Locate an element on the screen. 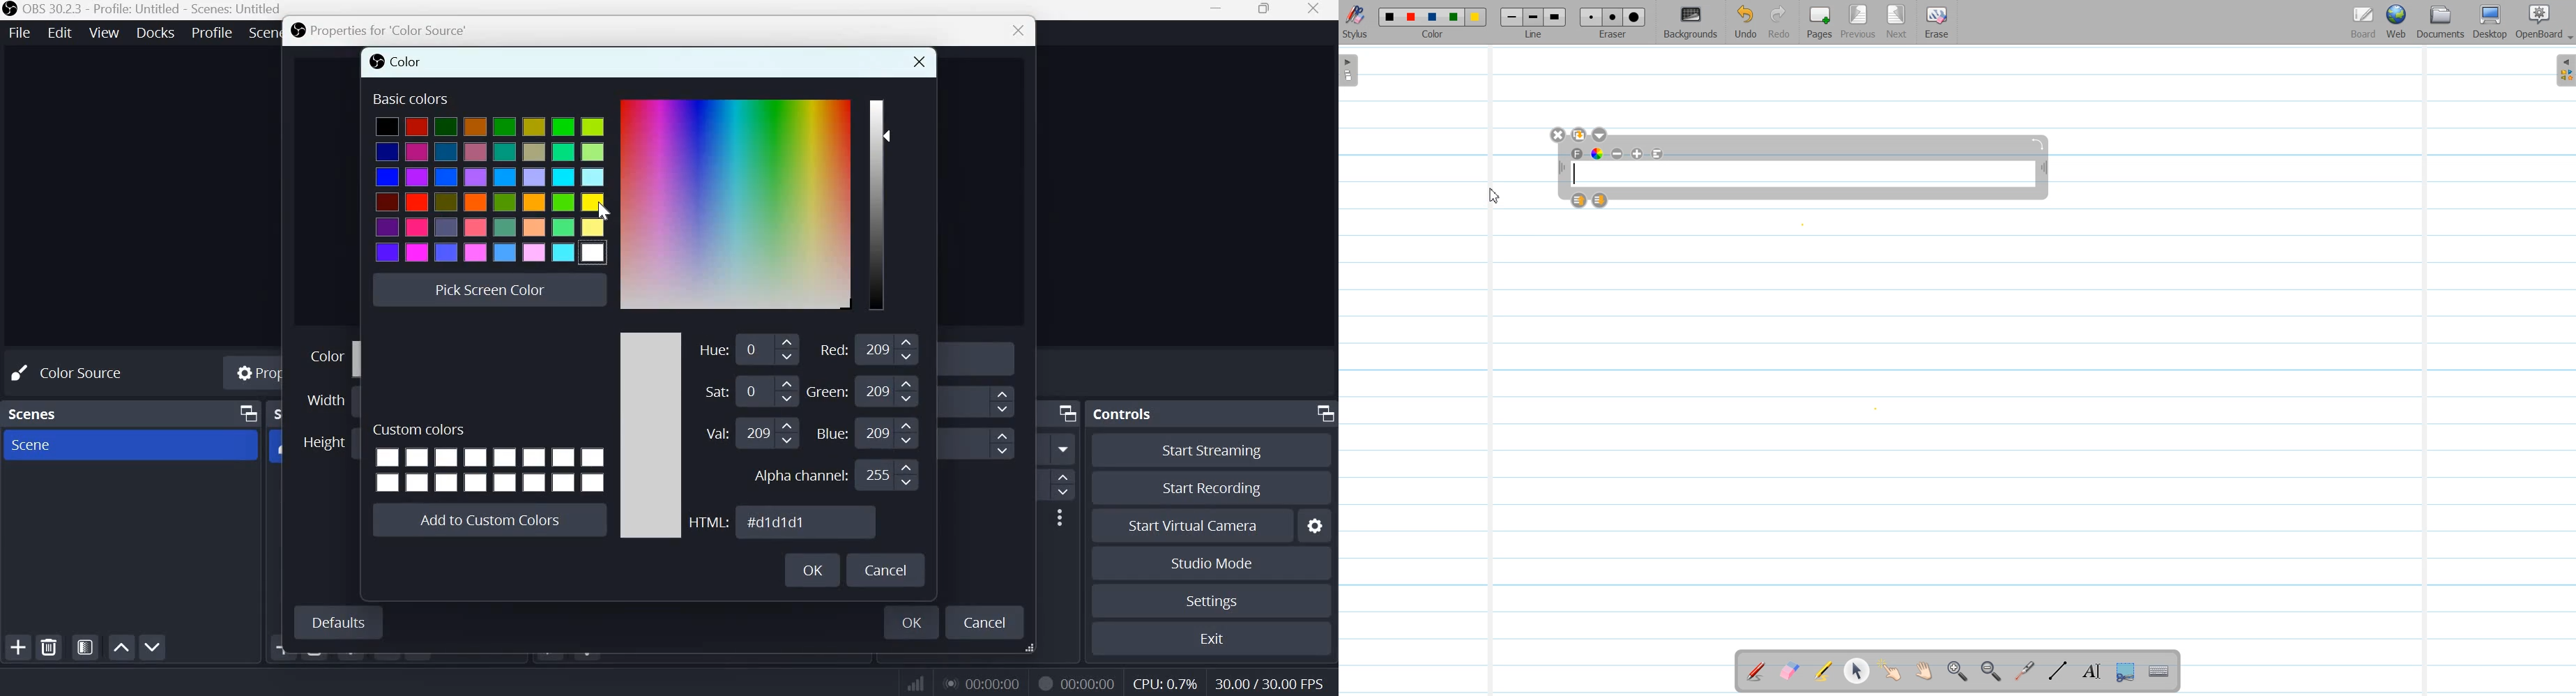 Image resolution: width=2576 pixels, height=700 pixels. Select and modify Object is located at coordinates (1857, 671).